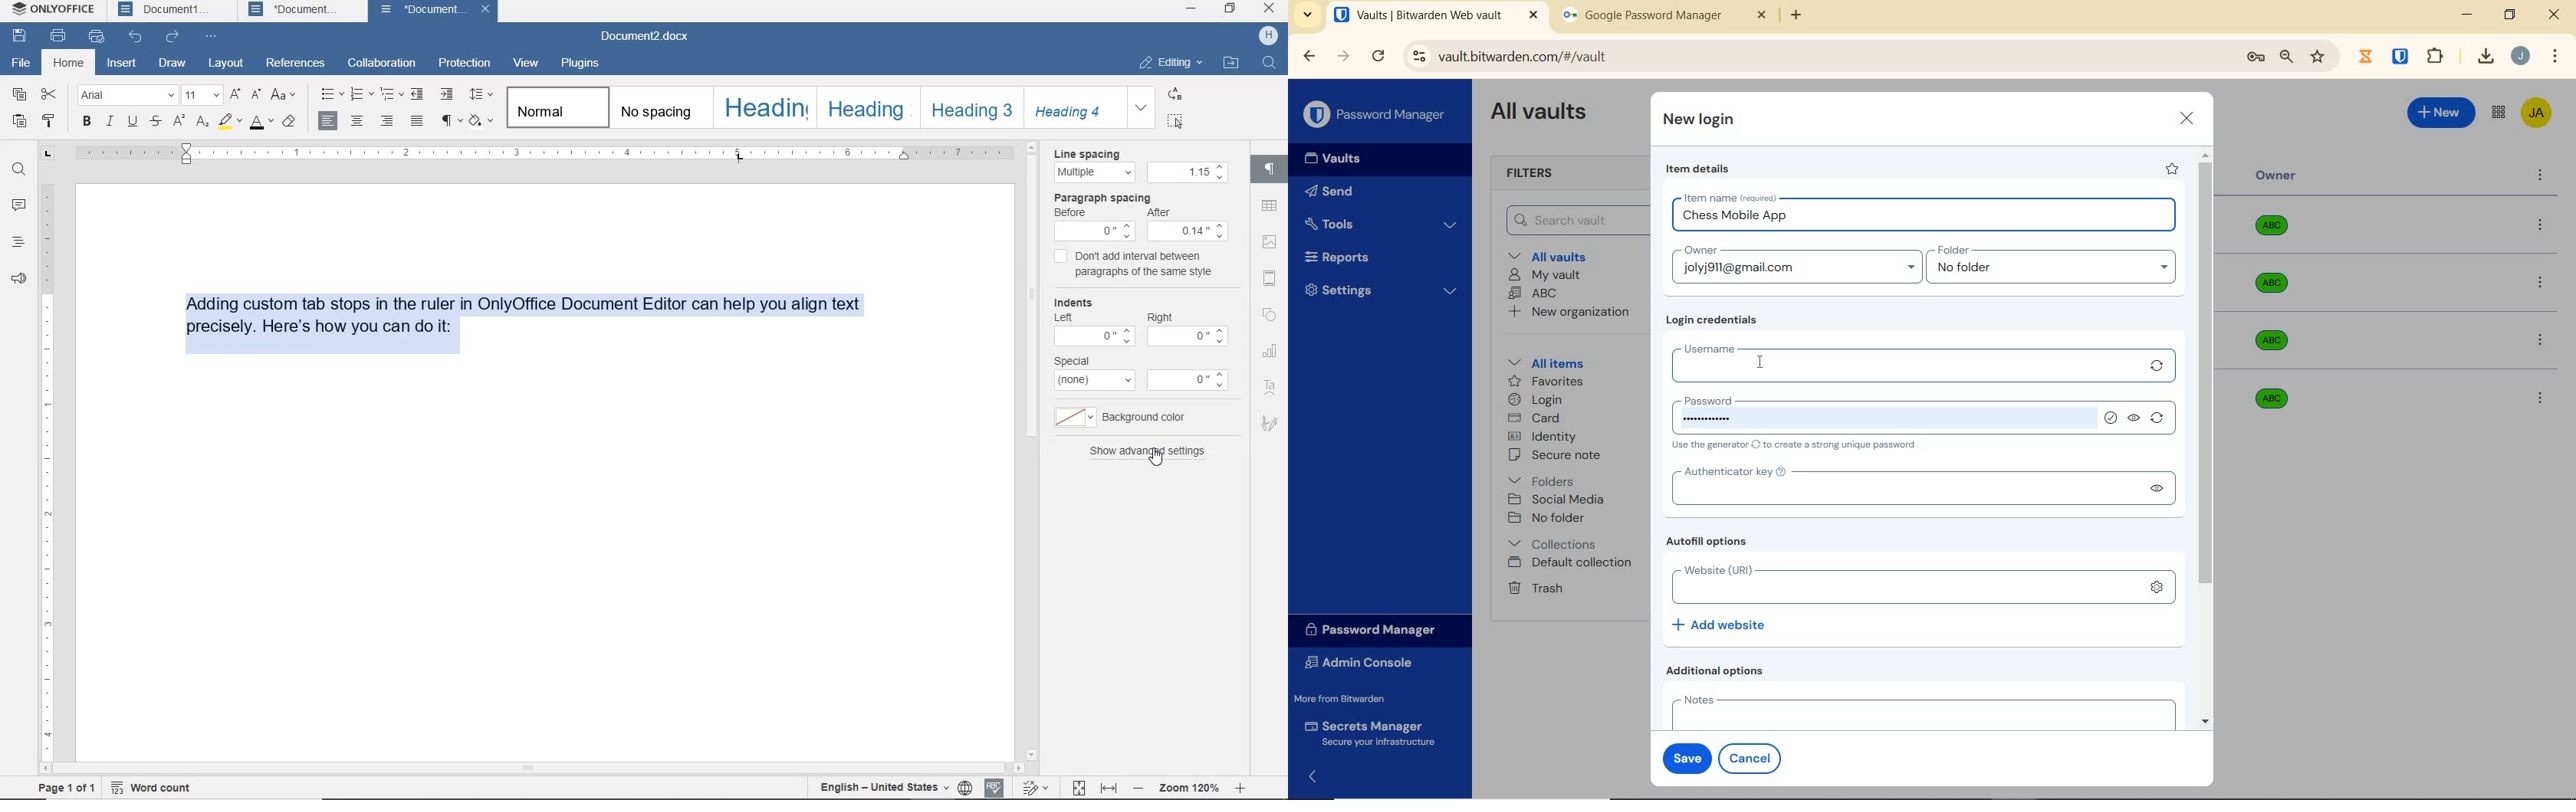  Describe the element at coordinates (1920, 711) in the screenshot. I see `notes` at that location.